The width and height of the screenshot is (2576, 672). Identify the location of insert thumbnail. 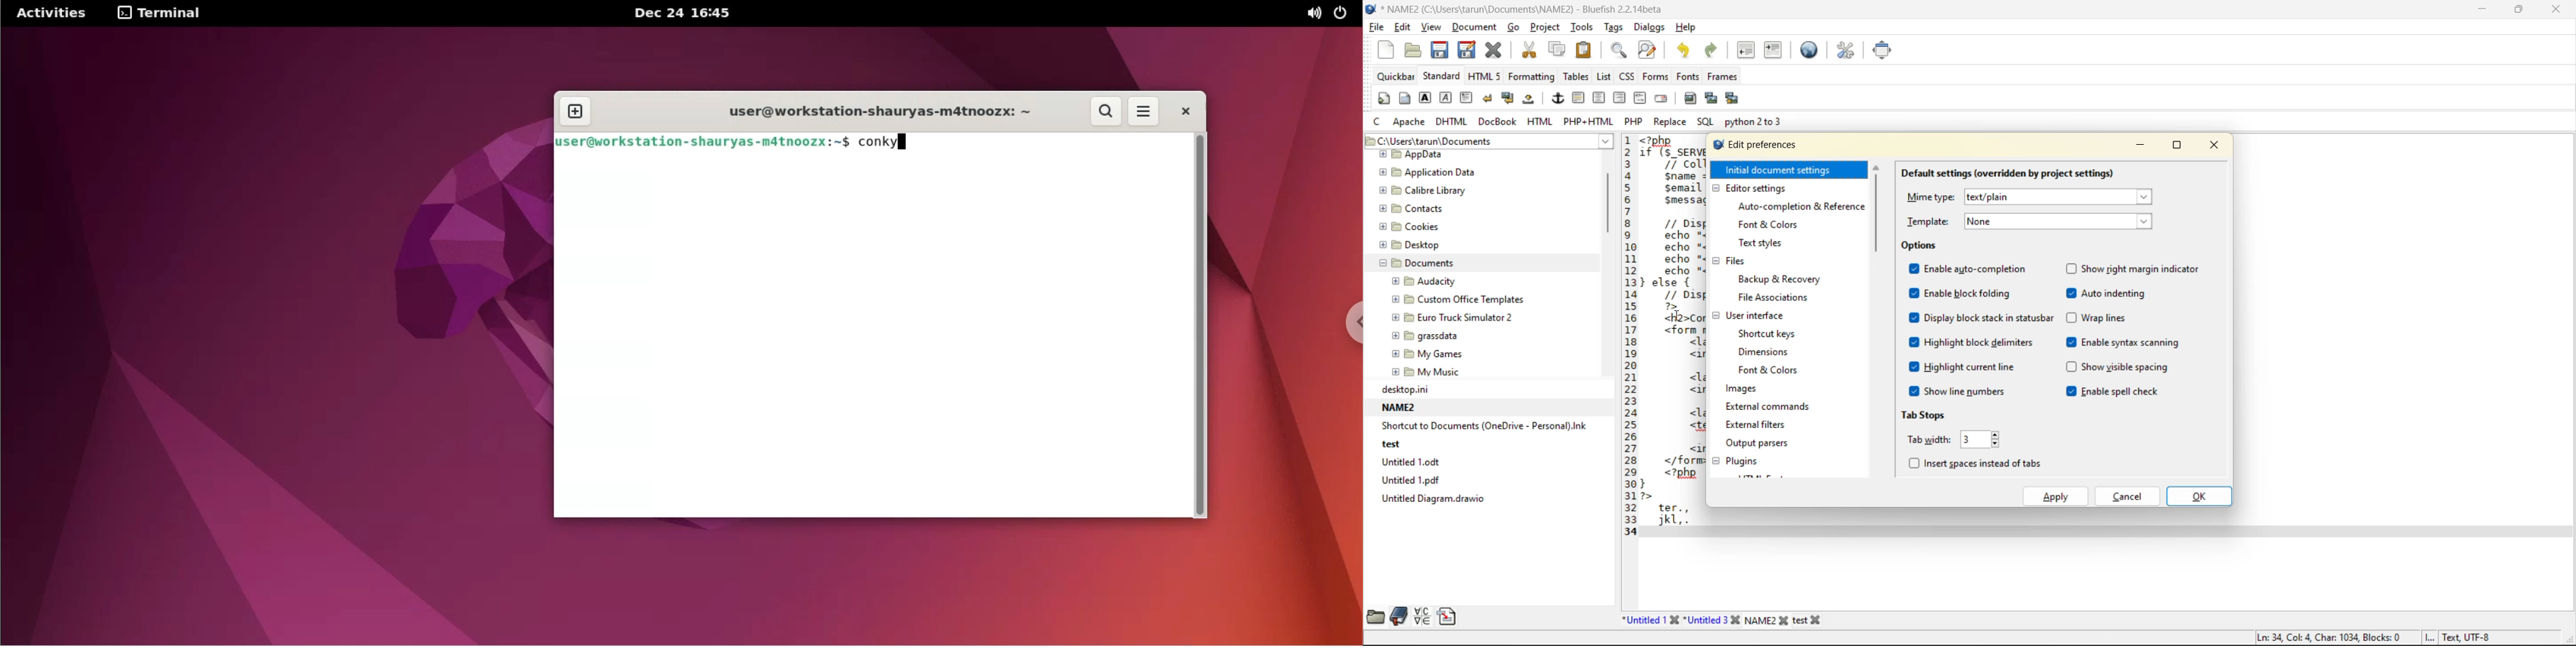
(1711, 97).